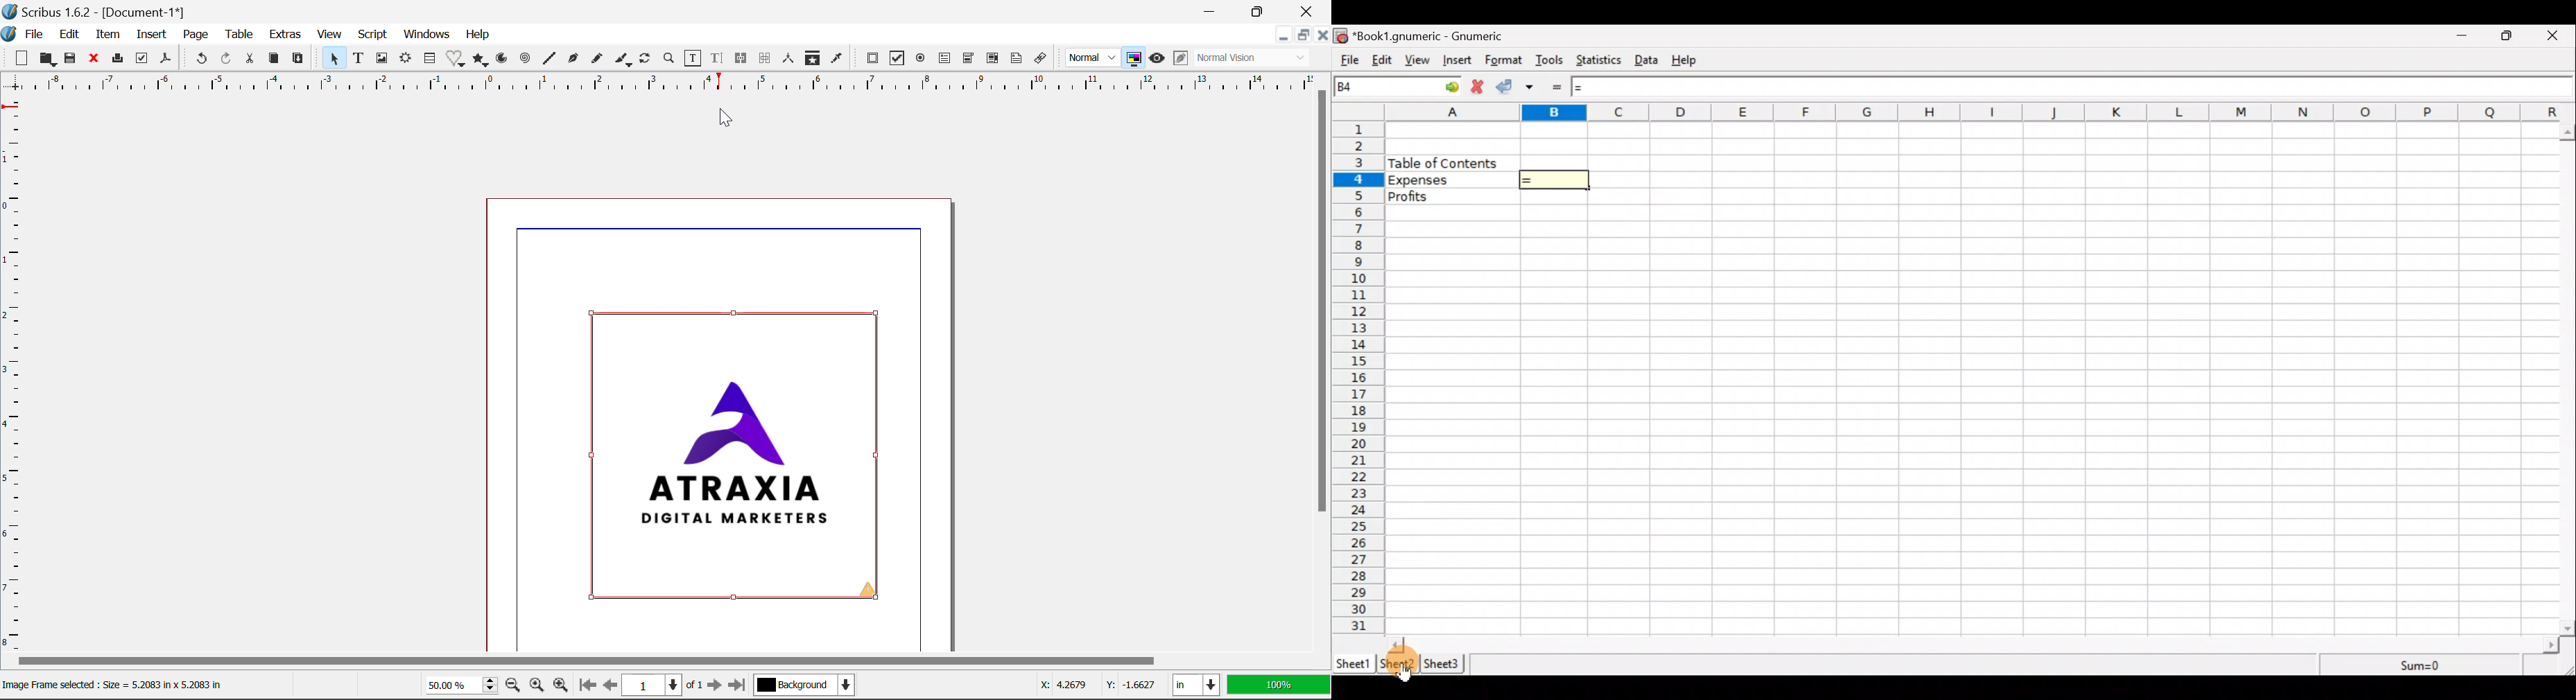 The height and width of the screenshot is (700, 2576). I want to click on Image Frame, so click(382, 60).